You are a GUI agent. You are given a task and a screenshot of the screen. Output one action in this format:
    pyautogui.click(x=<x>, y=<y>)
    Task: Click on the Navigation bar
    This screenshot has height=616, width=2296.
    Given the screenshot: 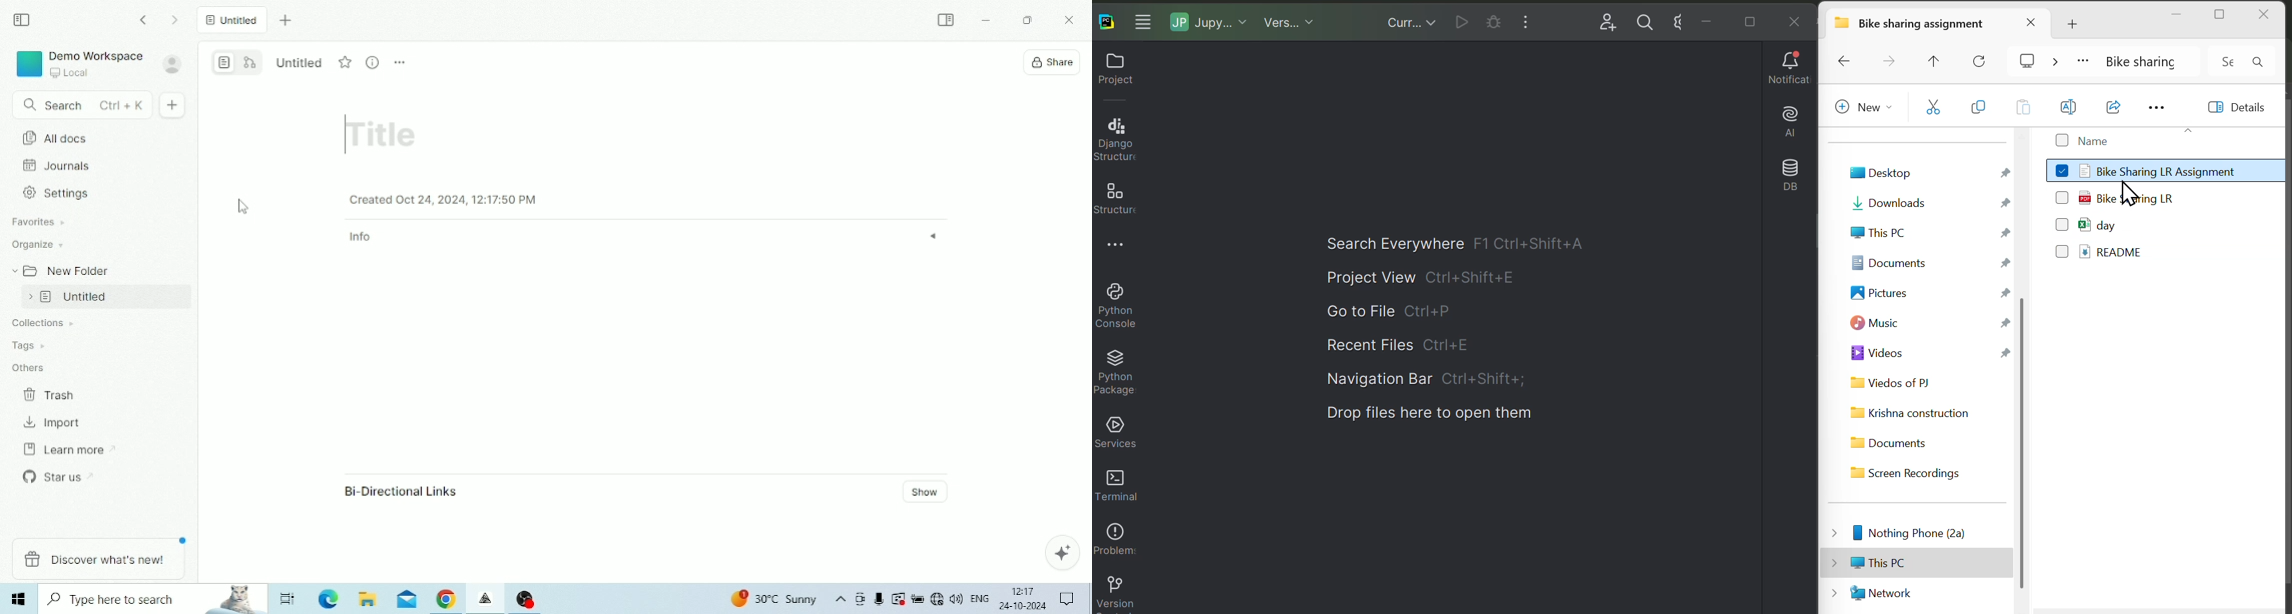 What is the action you would take?
    pyautogui.click(x=1457, y=380)
    